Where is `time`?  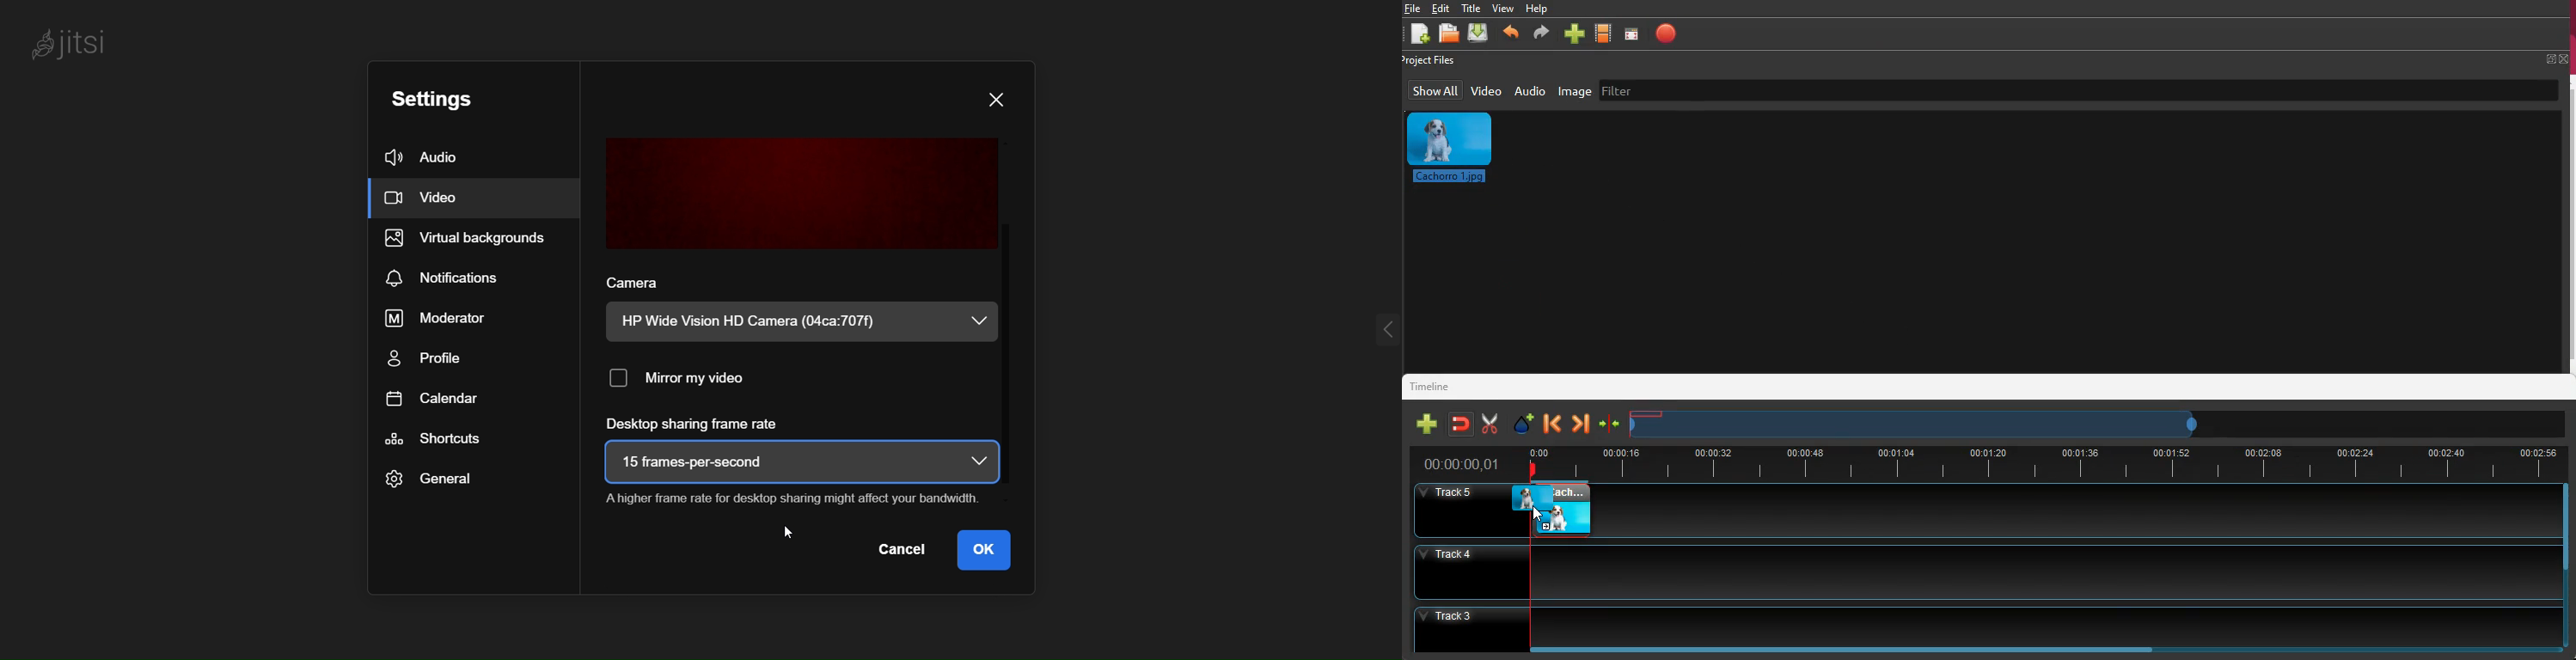 time is located at coordinates (1462, 462).